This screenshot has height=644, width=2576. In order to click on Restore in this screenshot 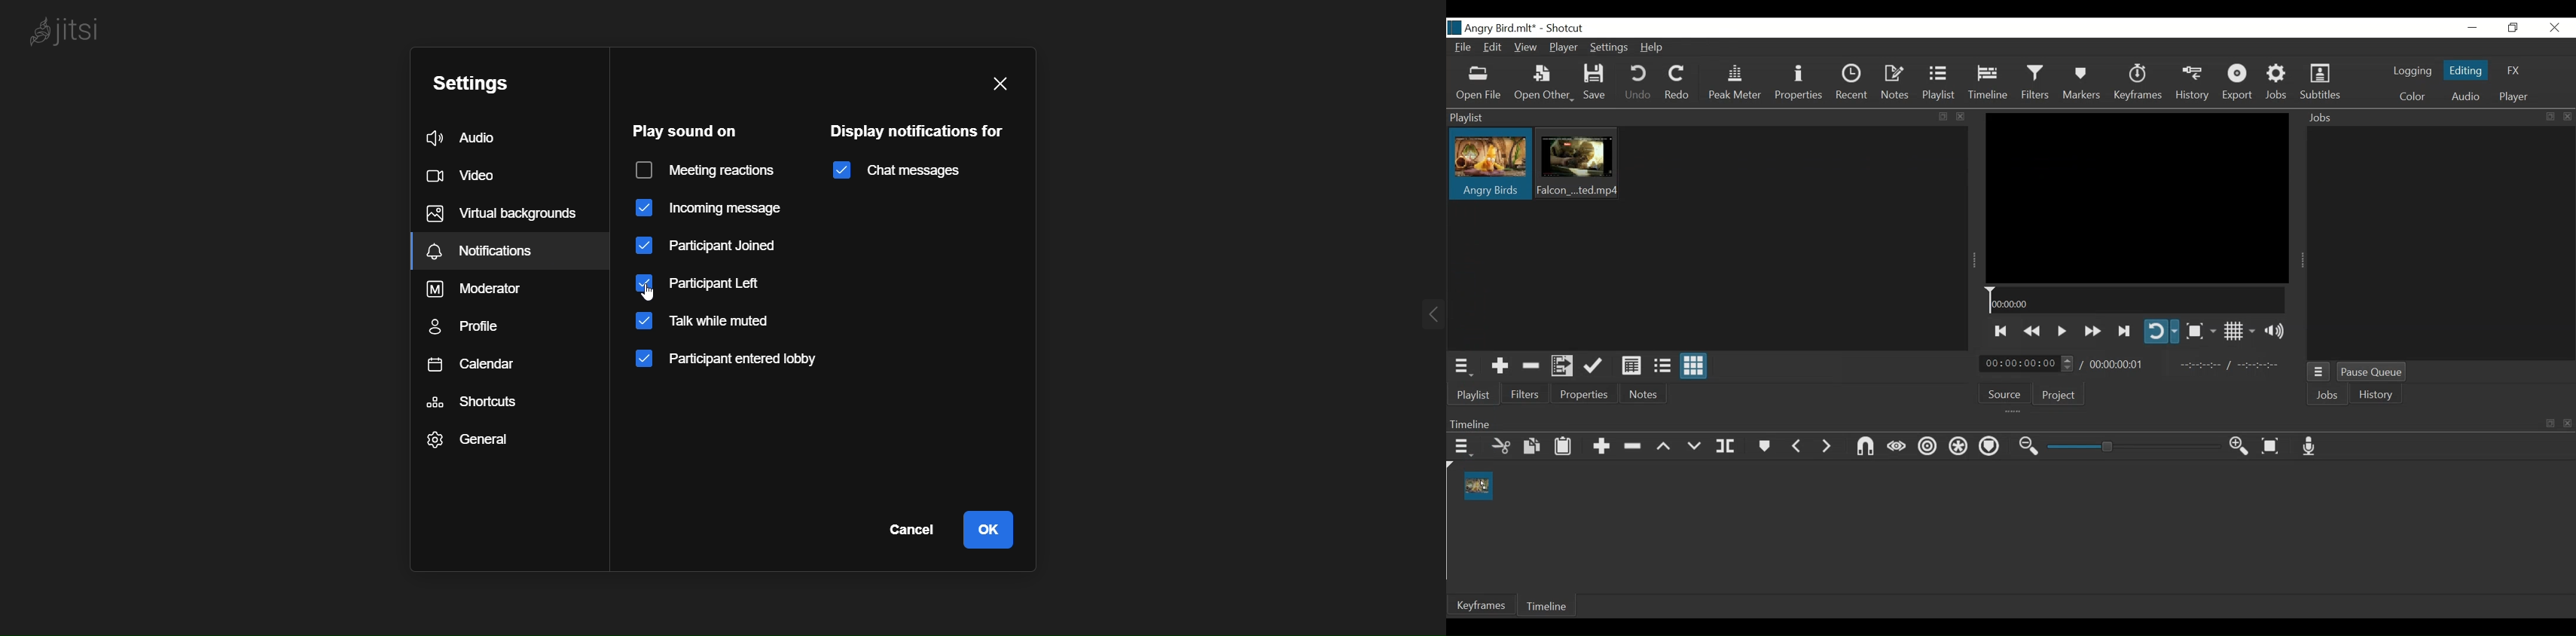, I will do `click(2512, 28)`.